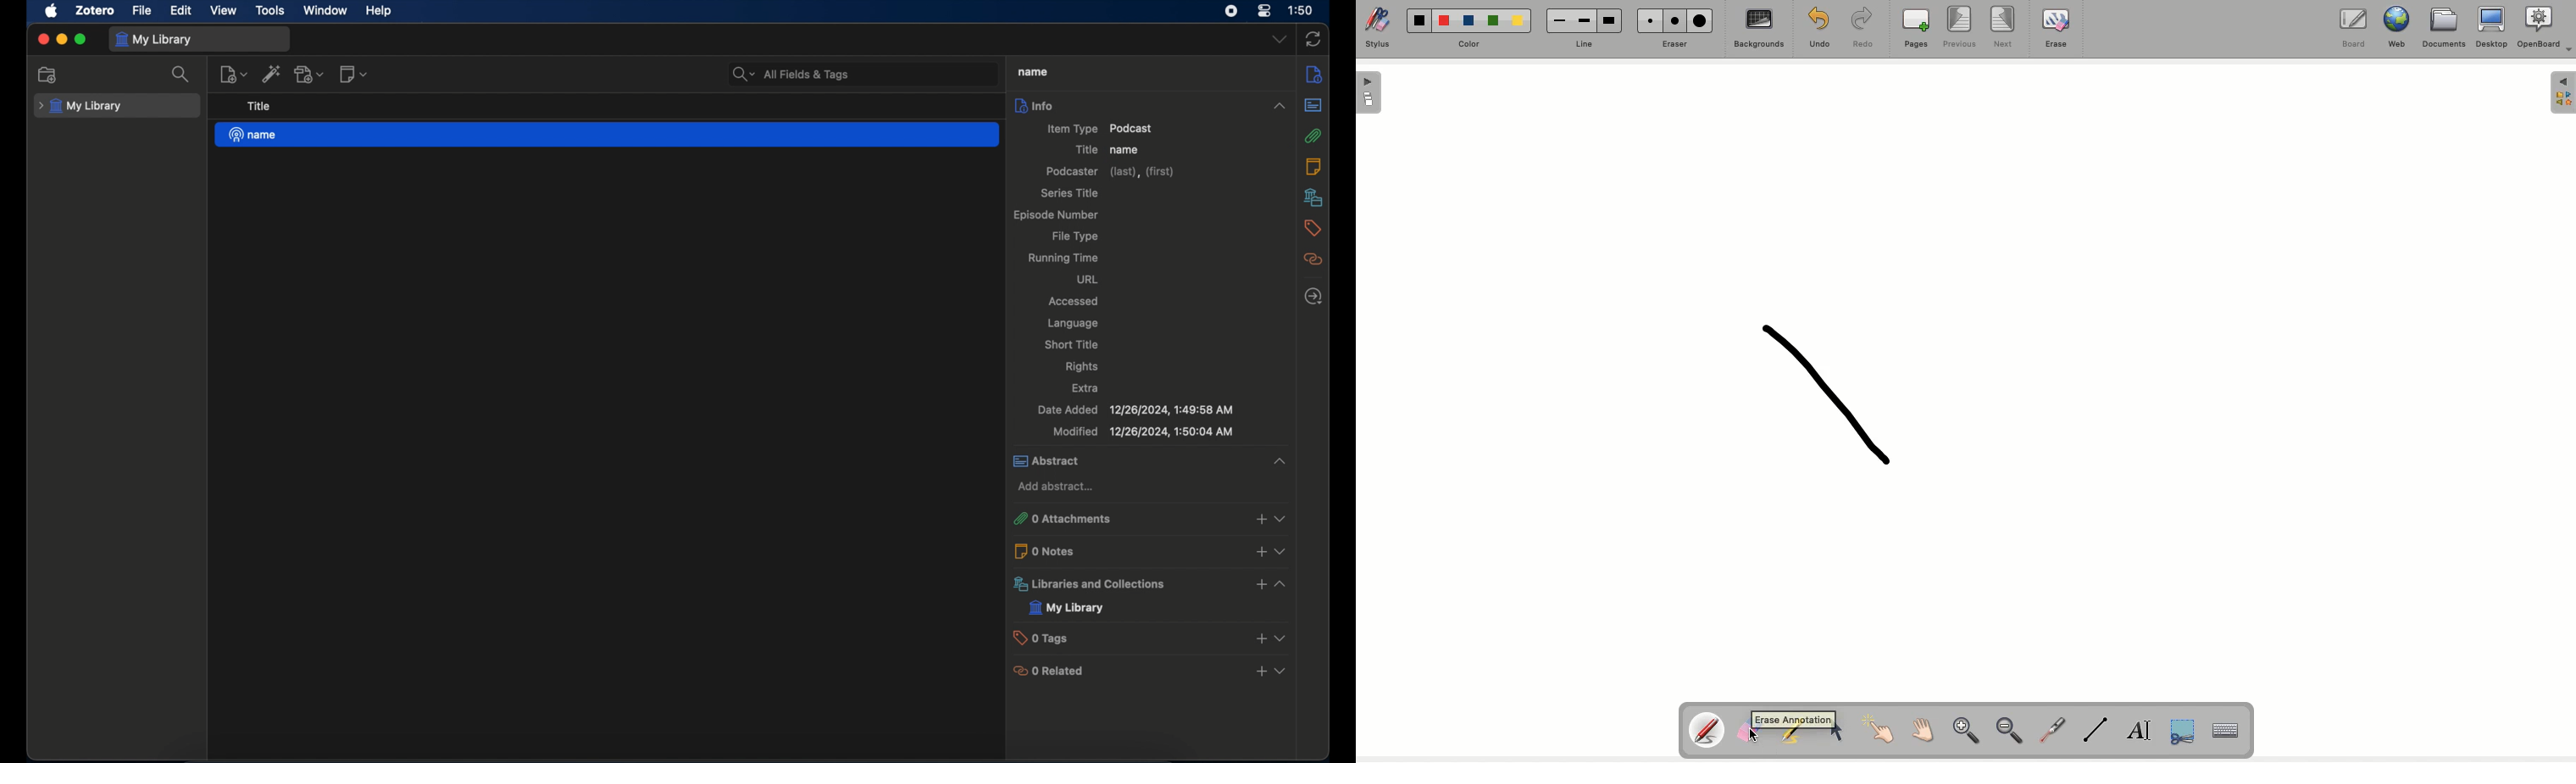  Describe the element at coordinates (271, 11) in the screenshot. I see `tools` at that location.